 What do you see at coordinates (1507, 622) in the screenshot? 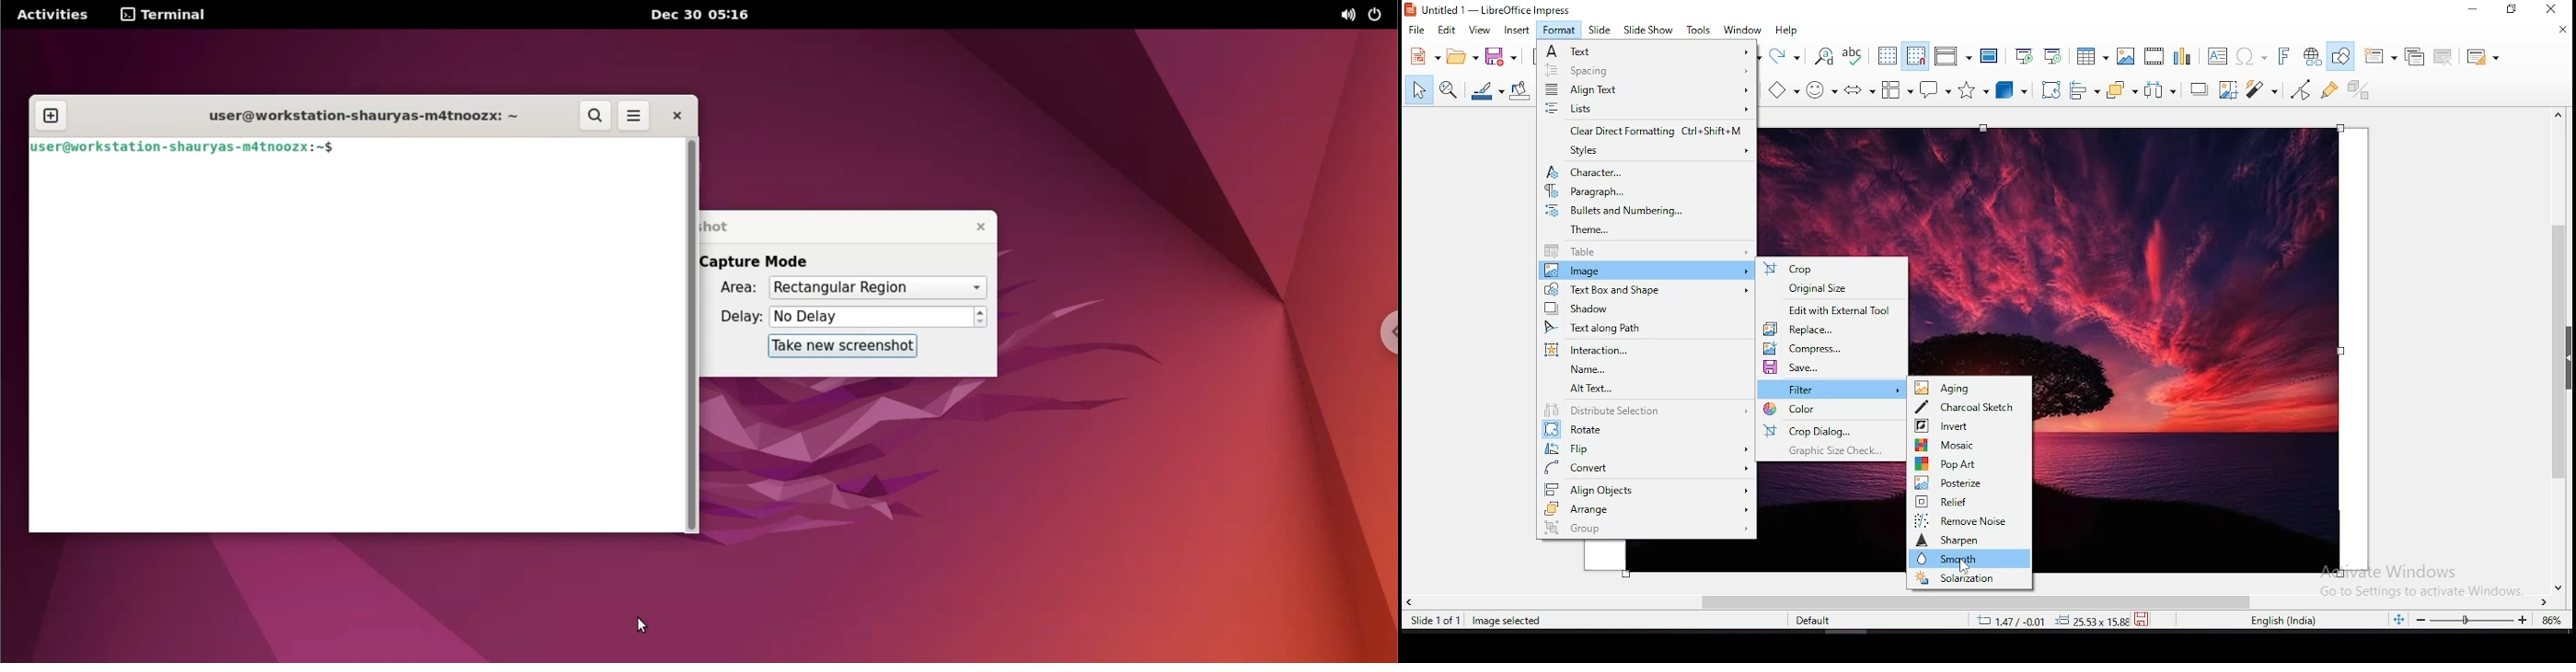
I see `image seleted` at bounding box center [1507, 622].